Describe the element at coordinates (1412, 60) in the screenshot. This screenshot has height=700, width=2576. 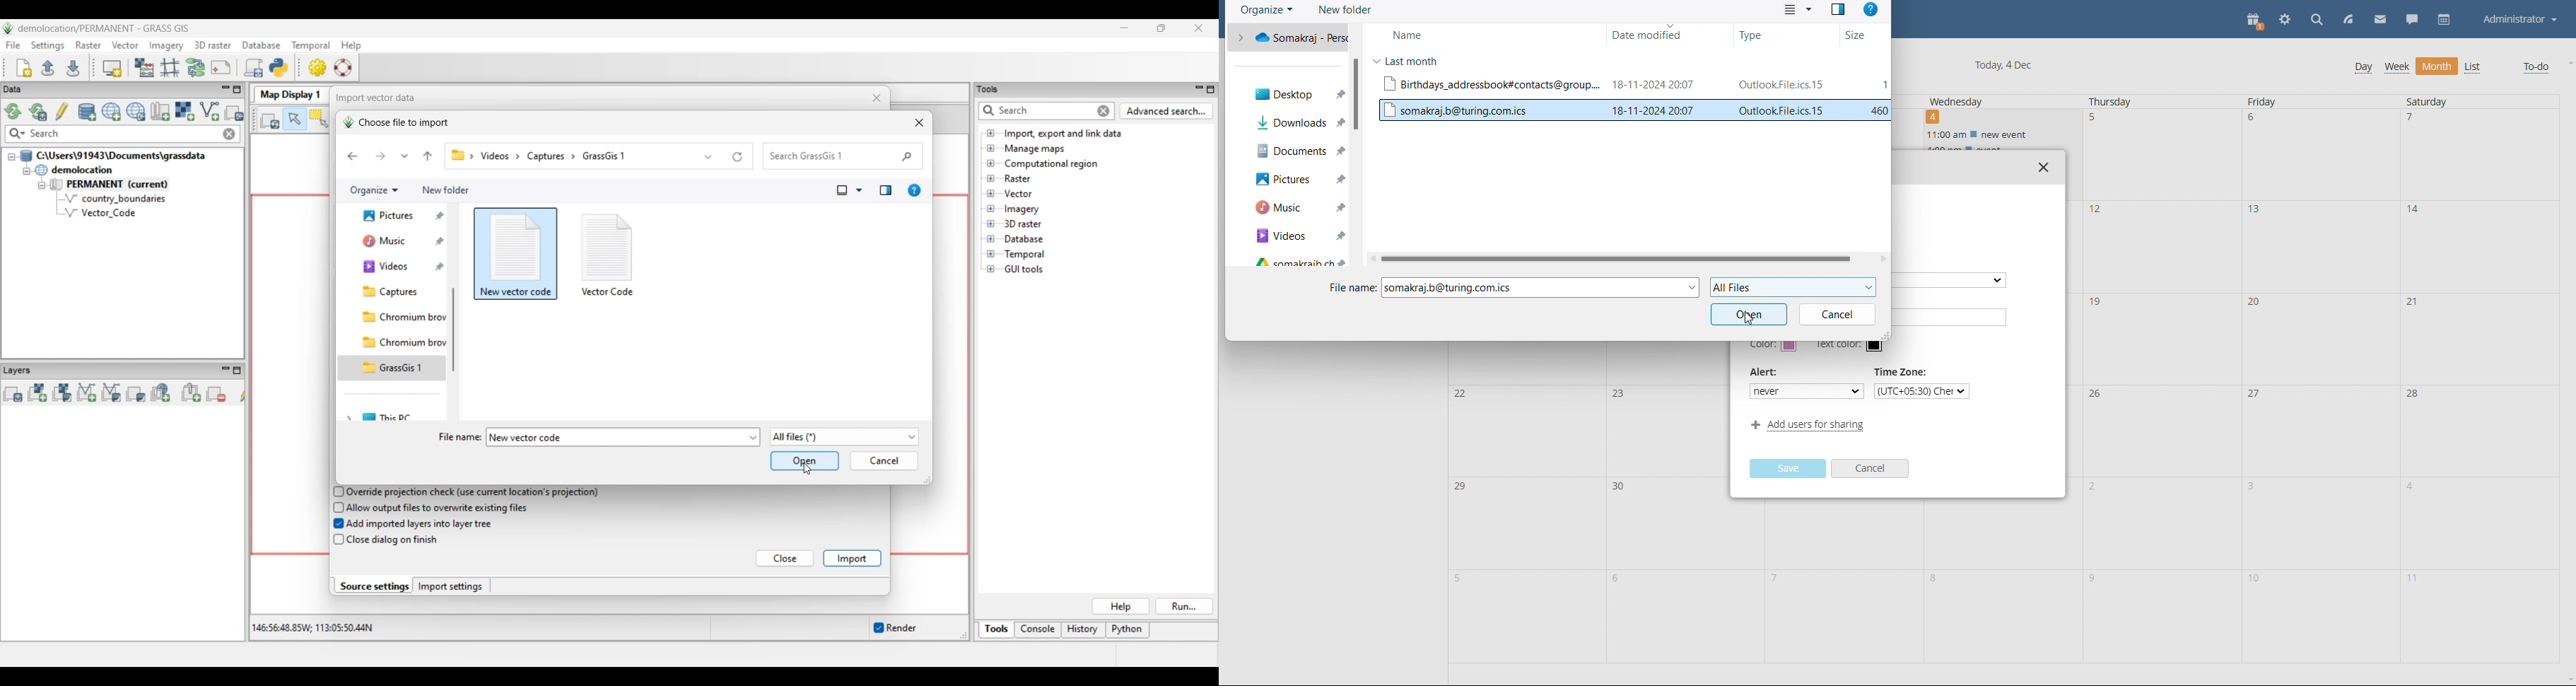
I see `last month` at that location.